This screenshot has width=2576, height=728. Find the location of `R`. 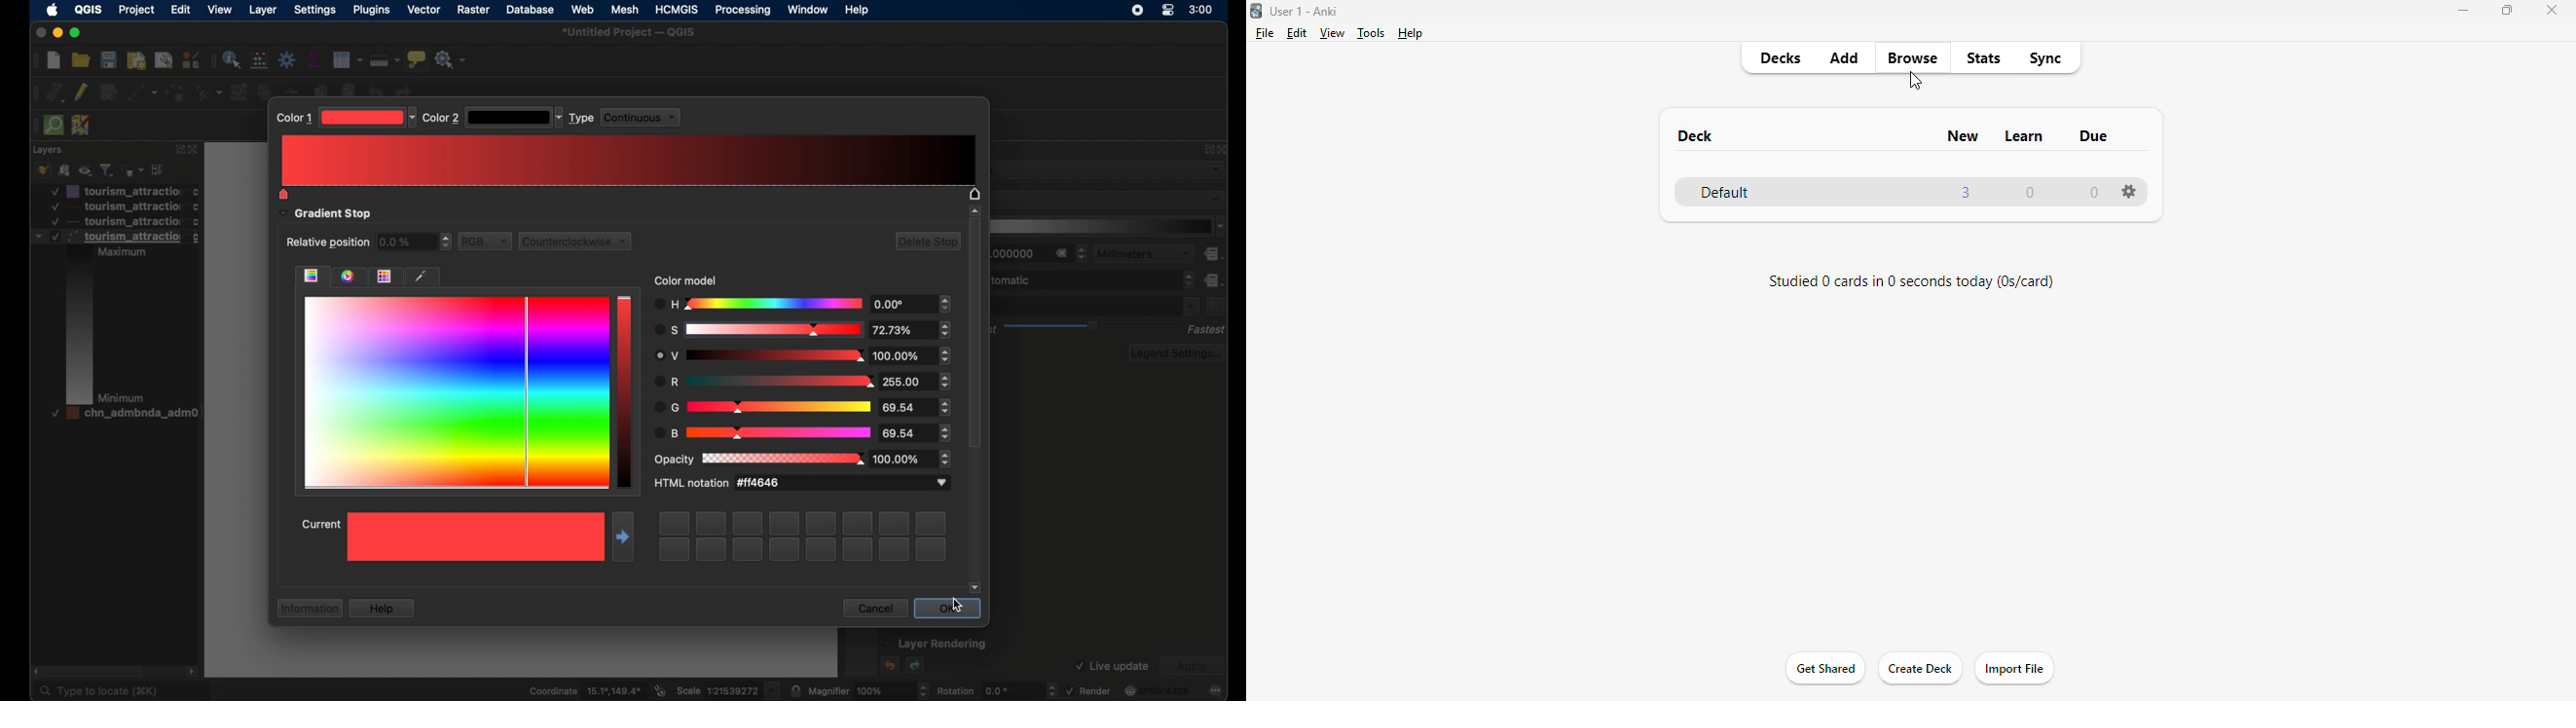

R is located at coordinates (664, 355).